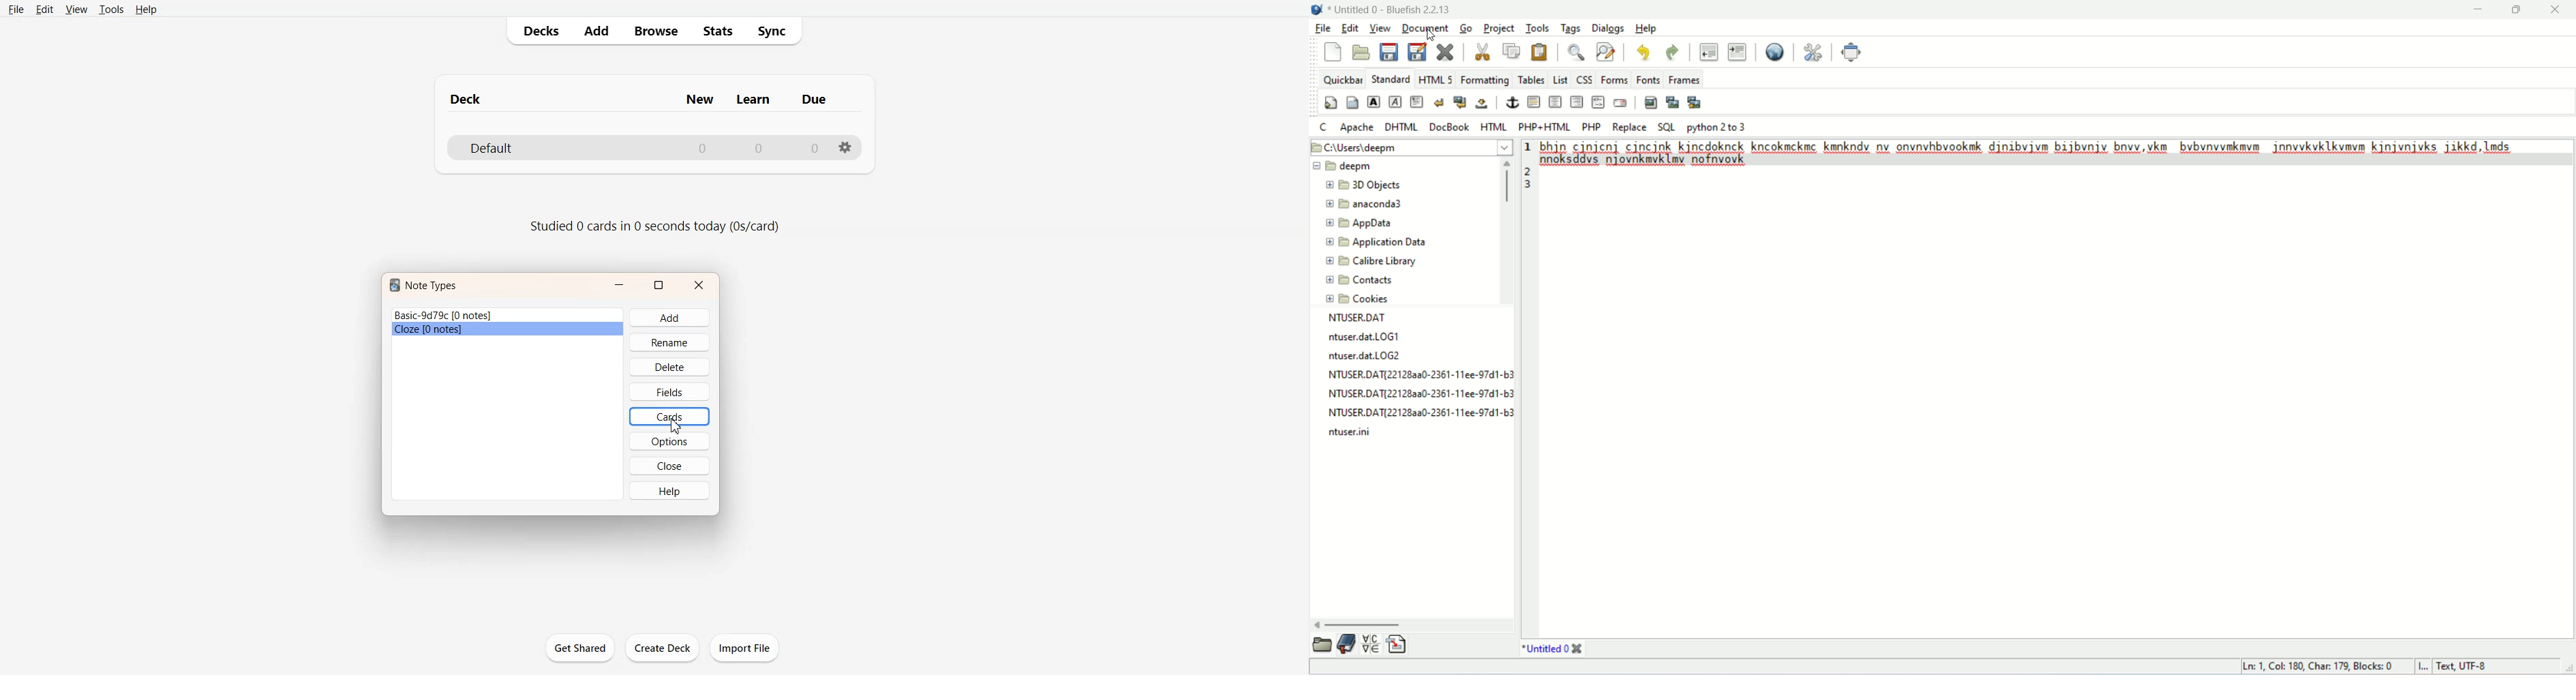  I want to click on Maximize, so click(658, 286).